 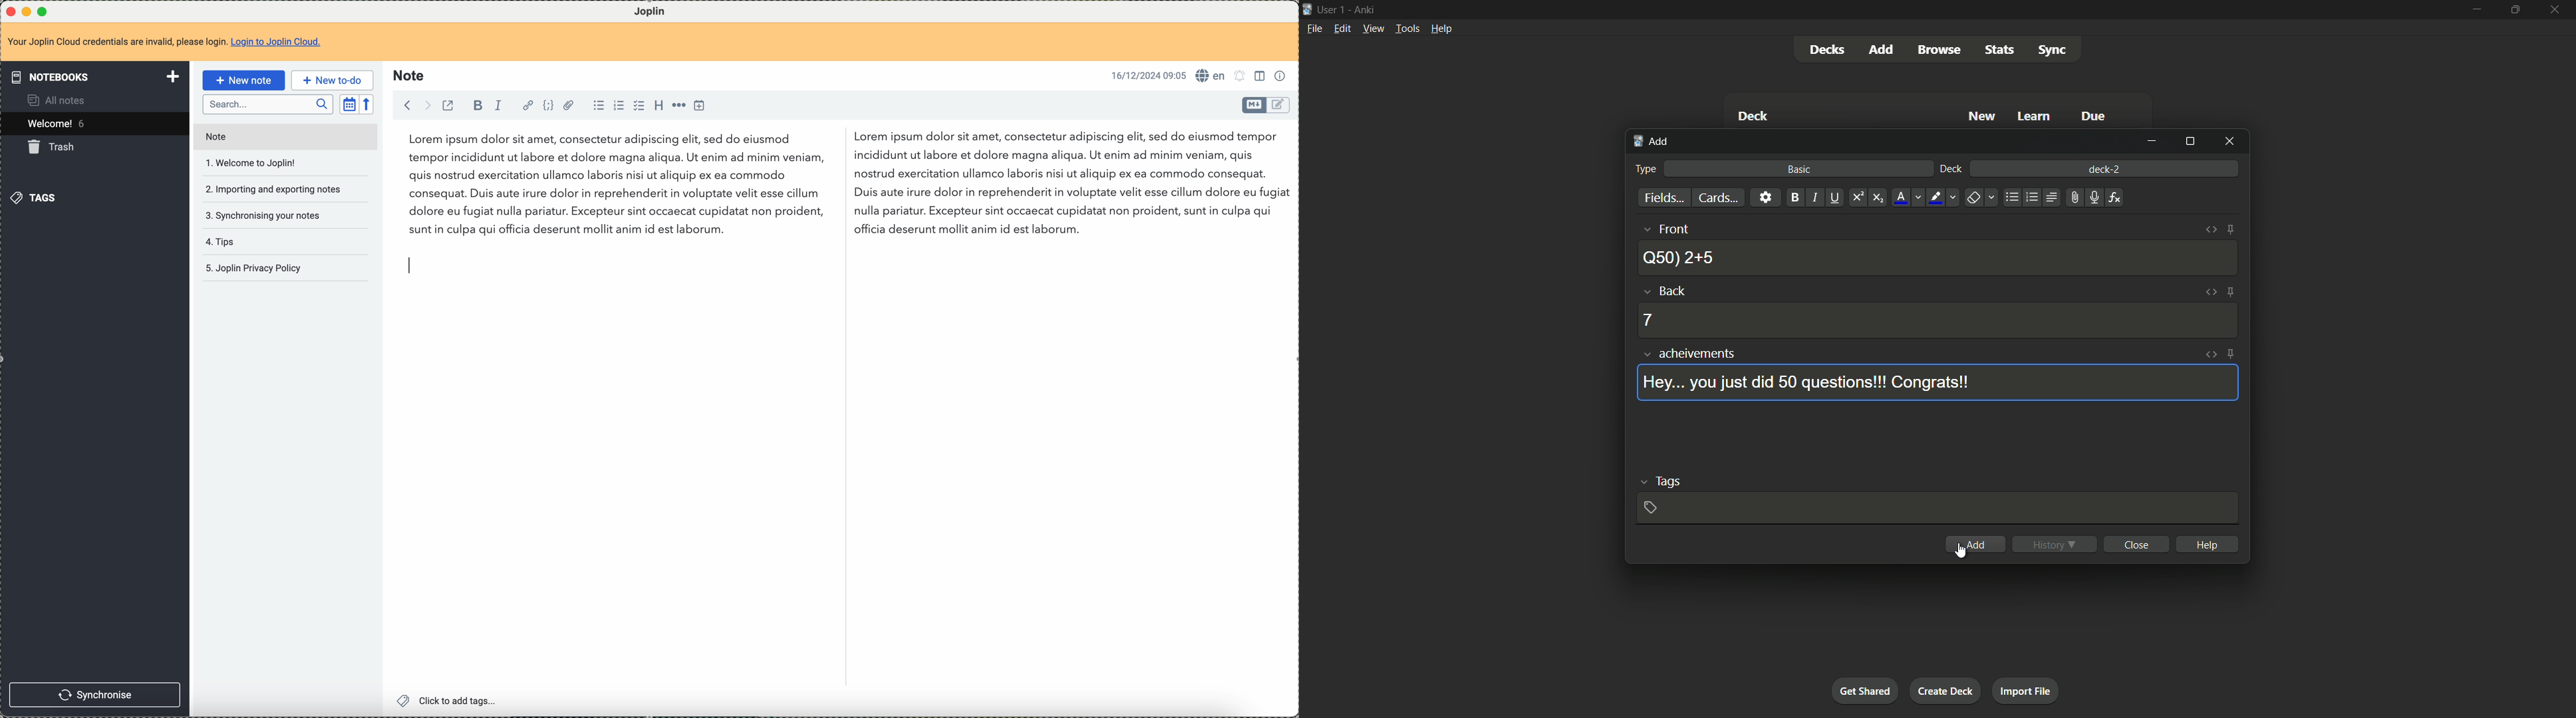 What do you see at coordinates (2002, 51) in the screenshot?
I see `stats` at bounding box center [2002, 51].